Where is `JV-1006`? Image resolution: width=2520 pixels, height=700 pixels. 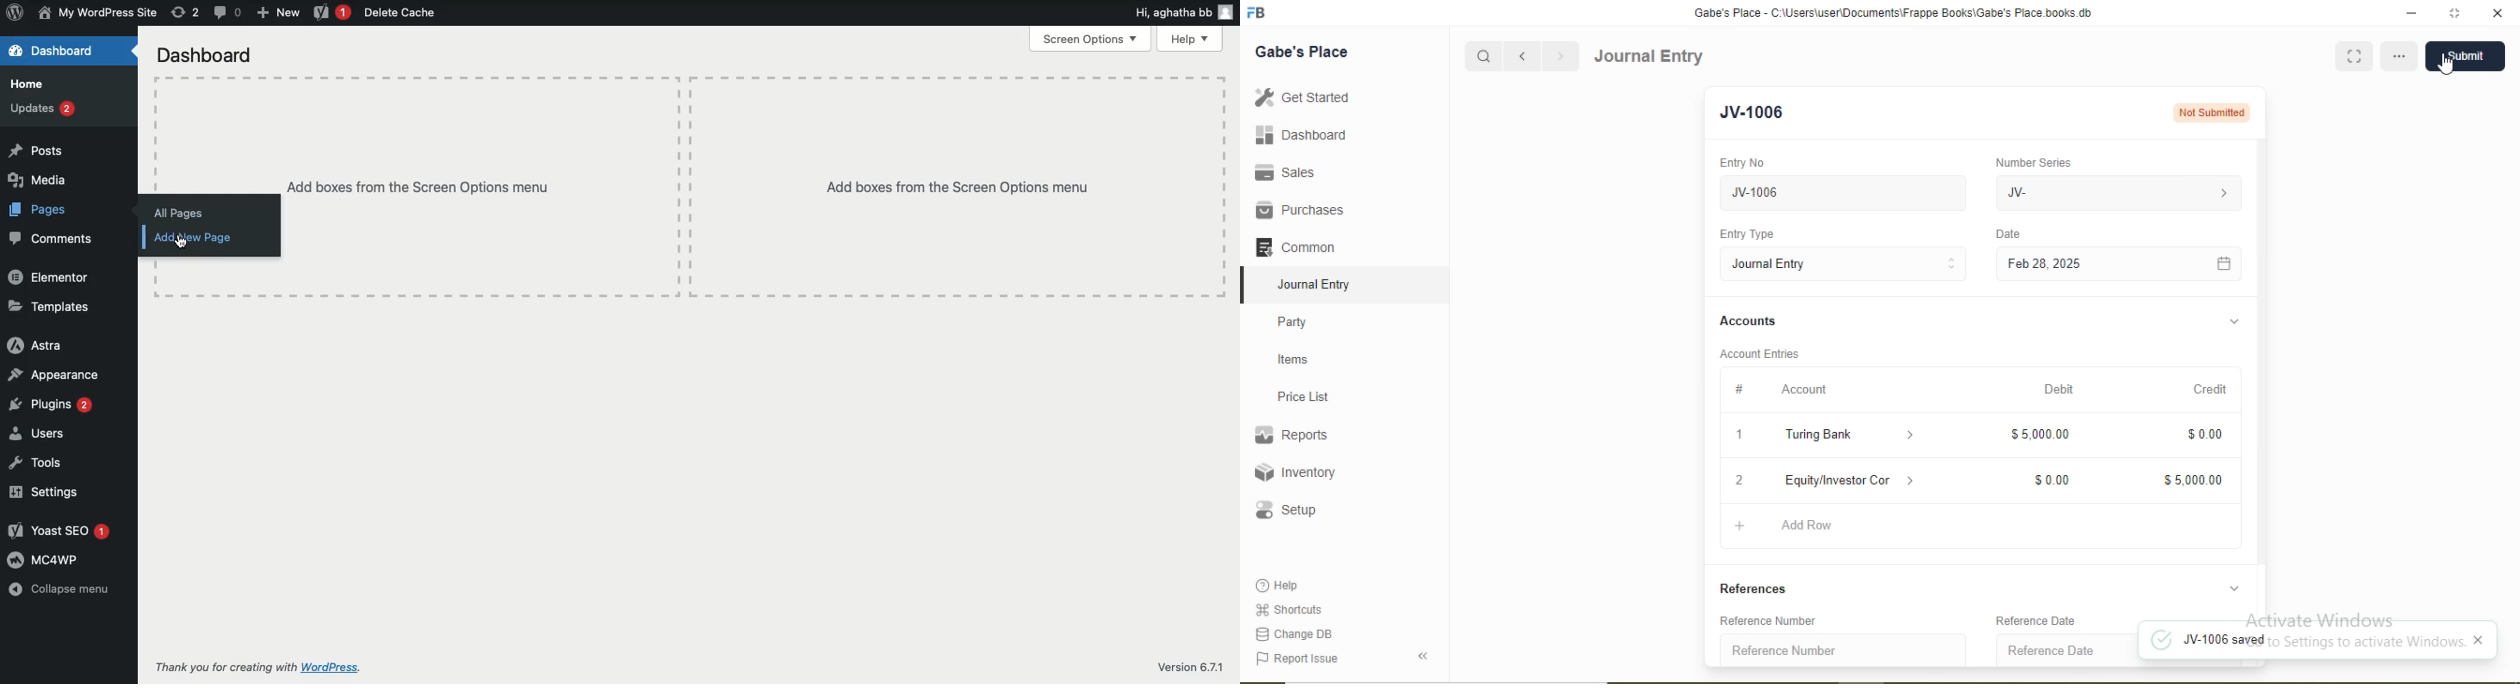 JV-1006 is located at coordinates (1792, 193).